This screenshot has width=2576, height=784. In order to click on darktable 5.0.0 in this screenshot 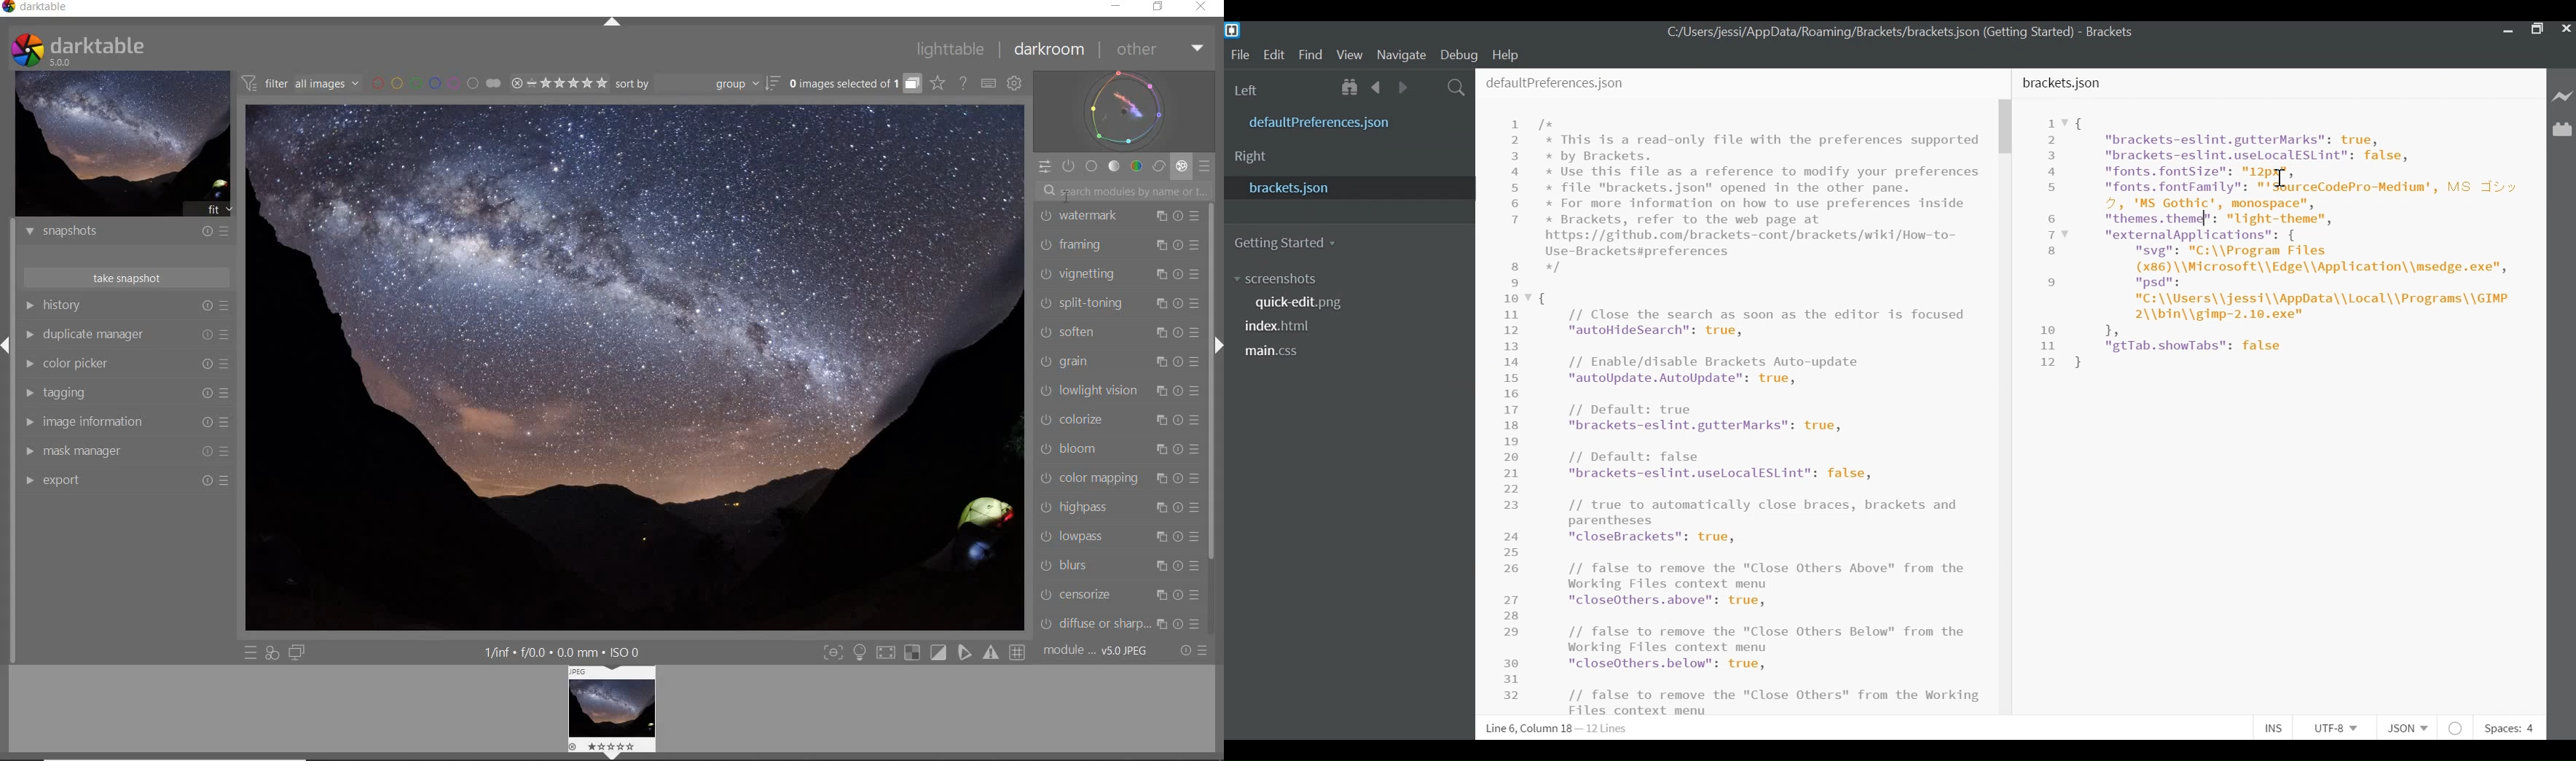, I will do `click(98, 50)`.